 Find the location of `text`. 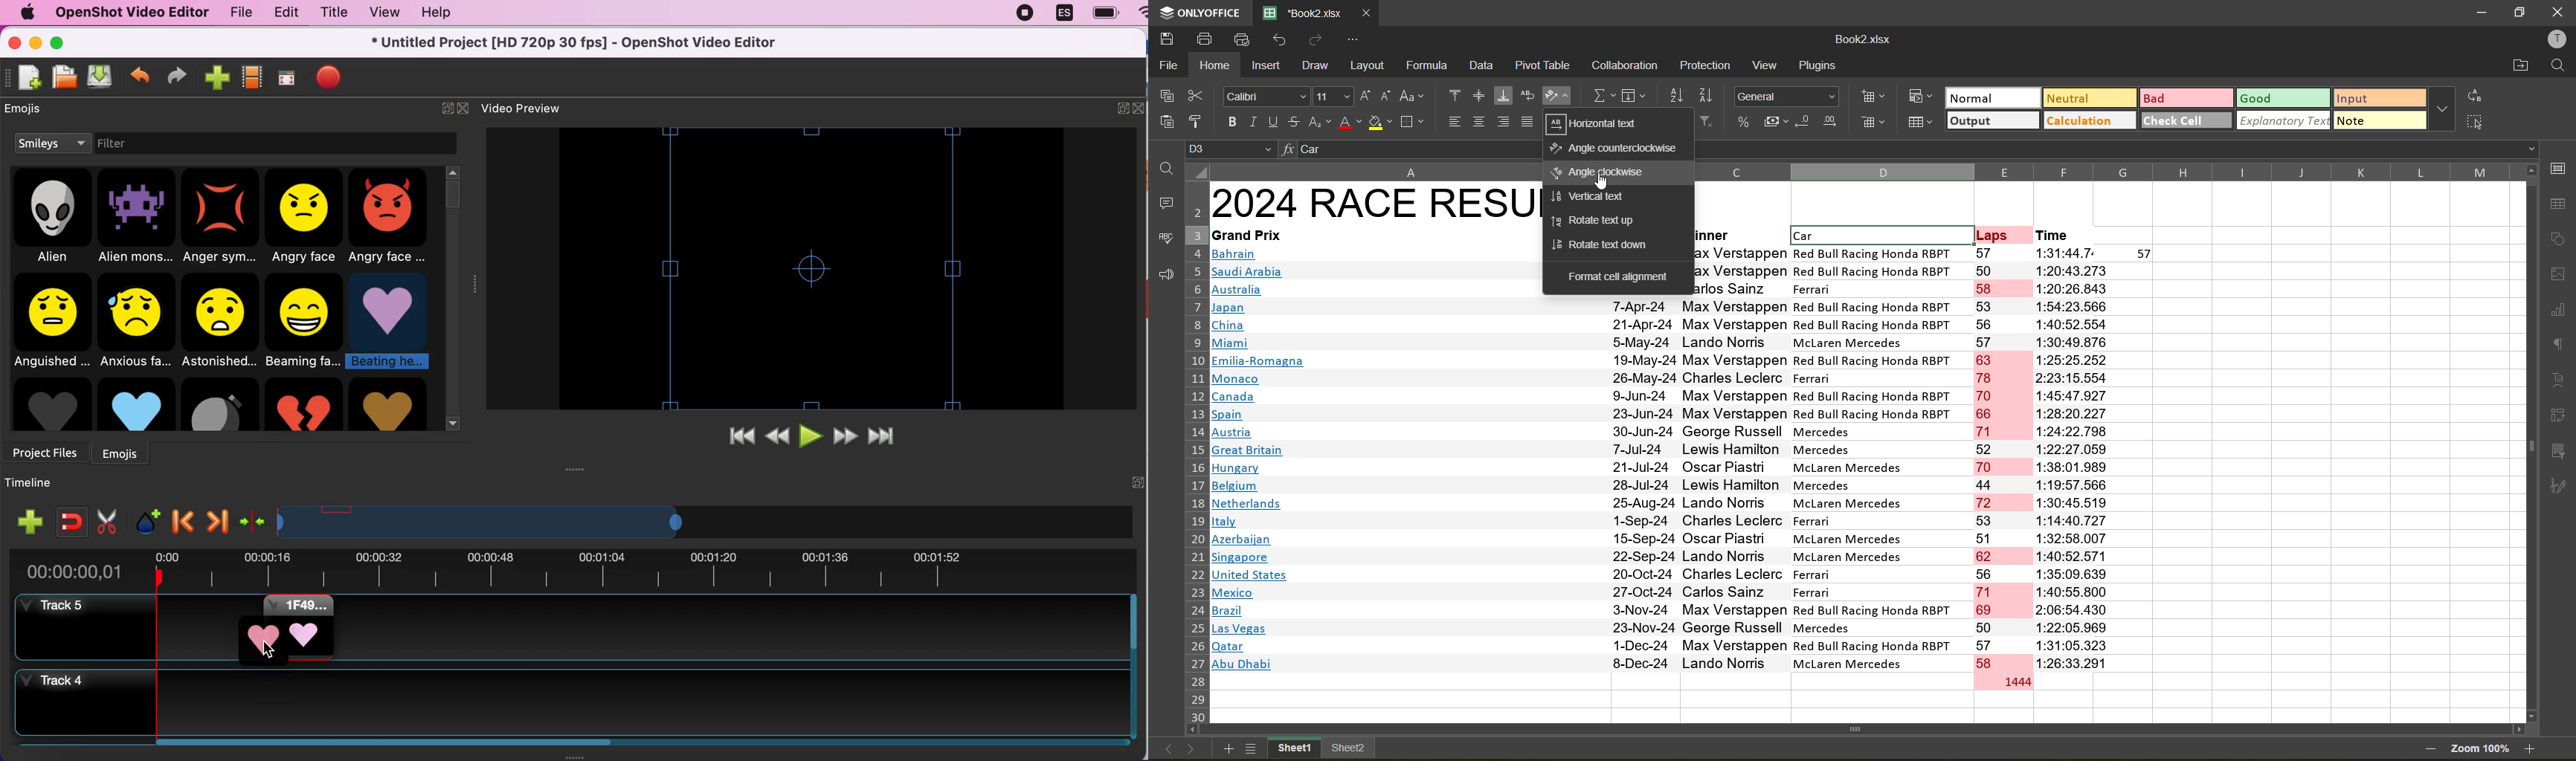

text is located at coordinates (2560, 380).